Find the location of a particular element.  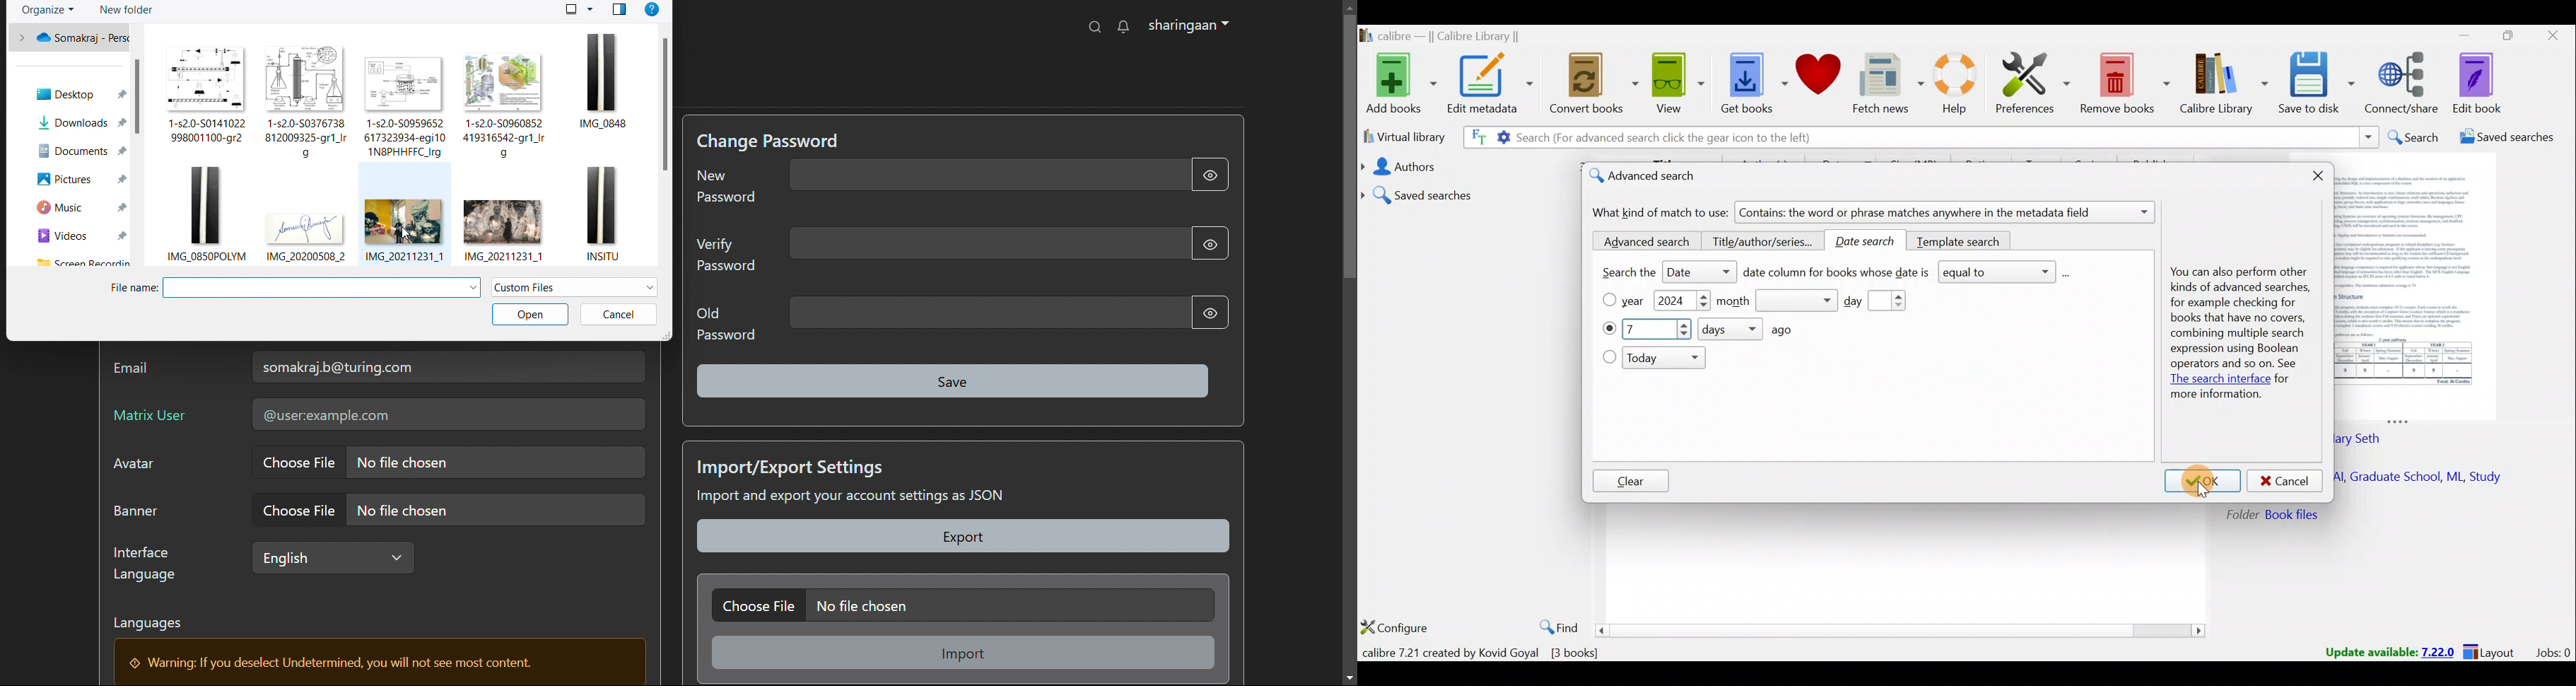

Add books is located at coordinates (1399, 81).